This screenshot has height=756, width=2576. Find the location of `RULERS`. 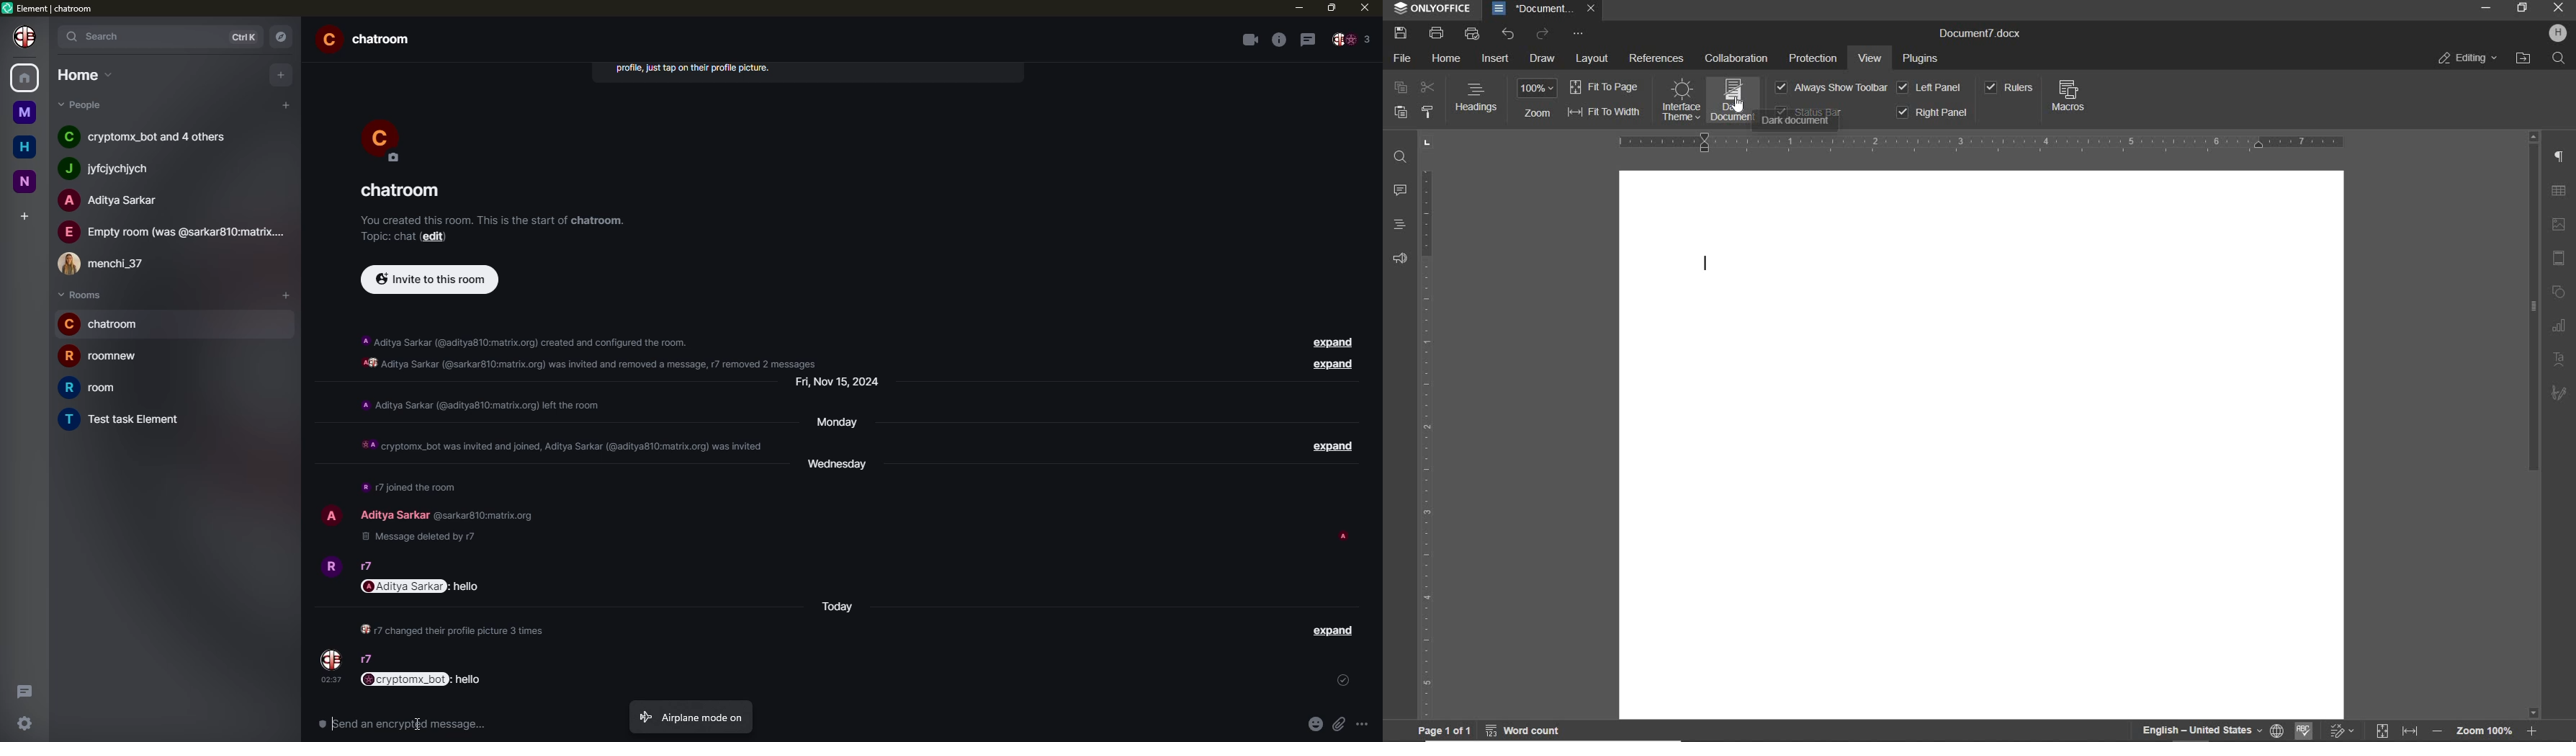

RULERS is located at coordinates (2010, 89).